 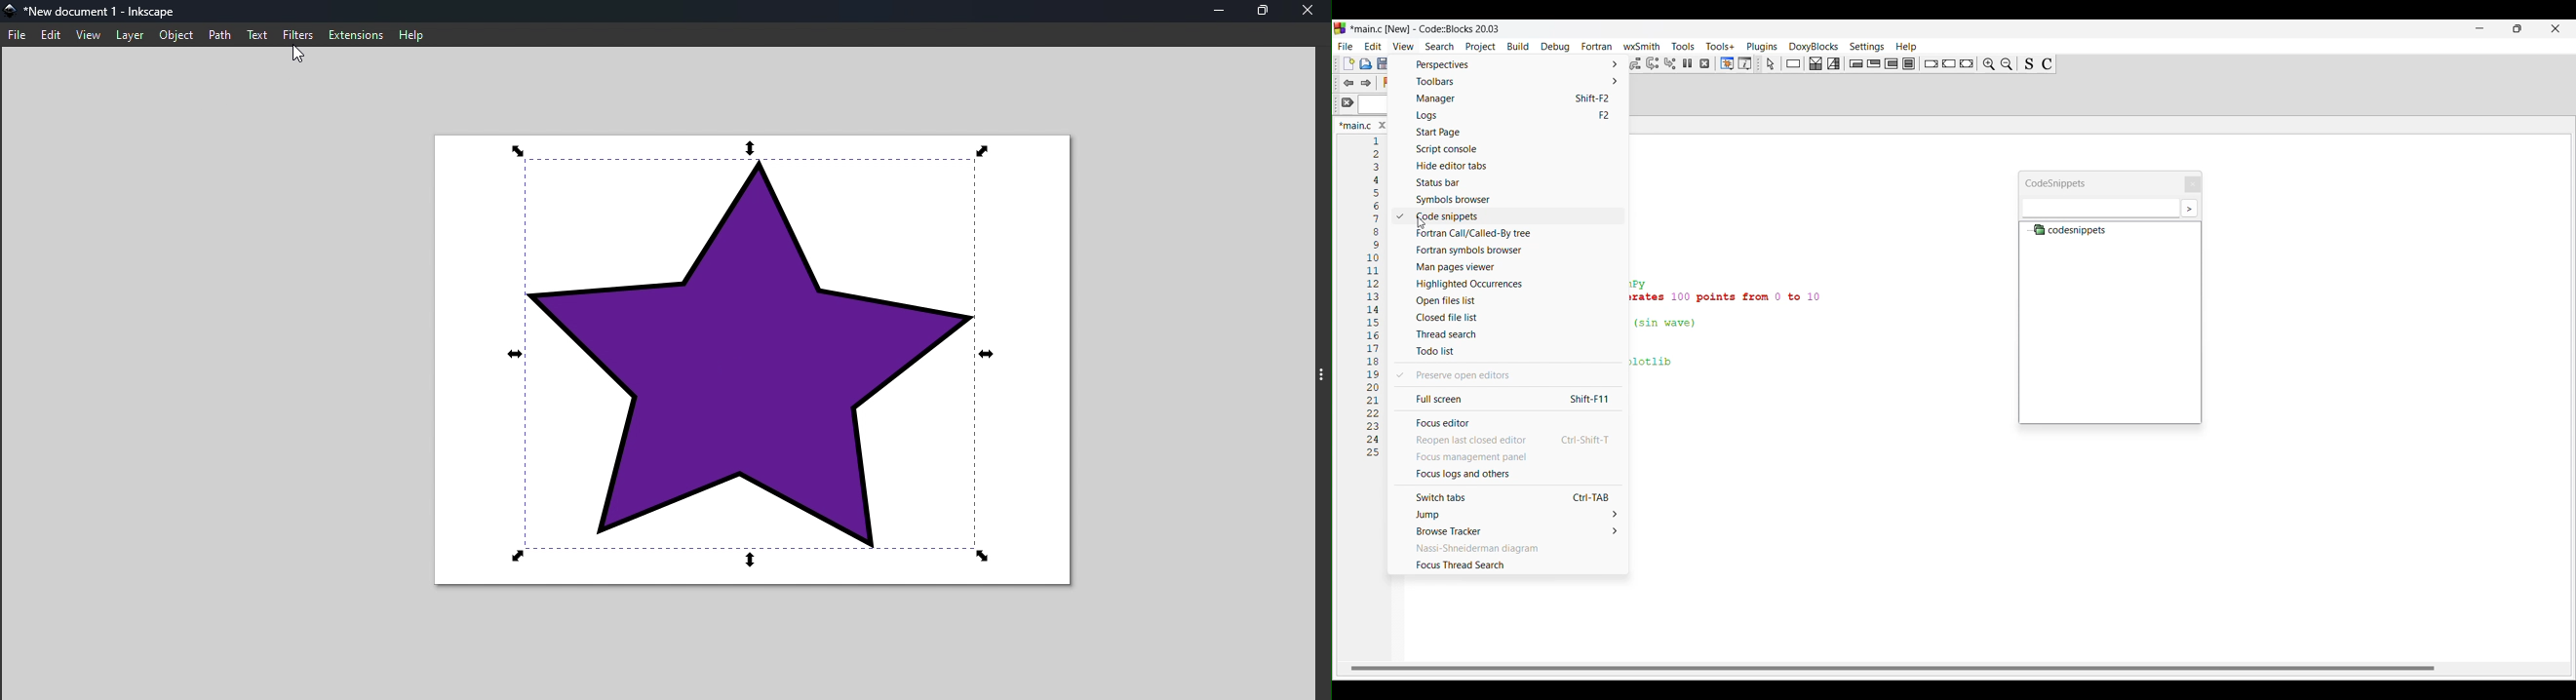 I want to click on Codesnippets file, so click(x=2075, y=231).